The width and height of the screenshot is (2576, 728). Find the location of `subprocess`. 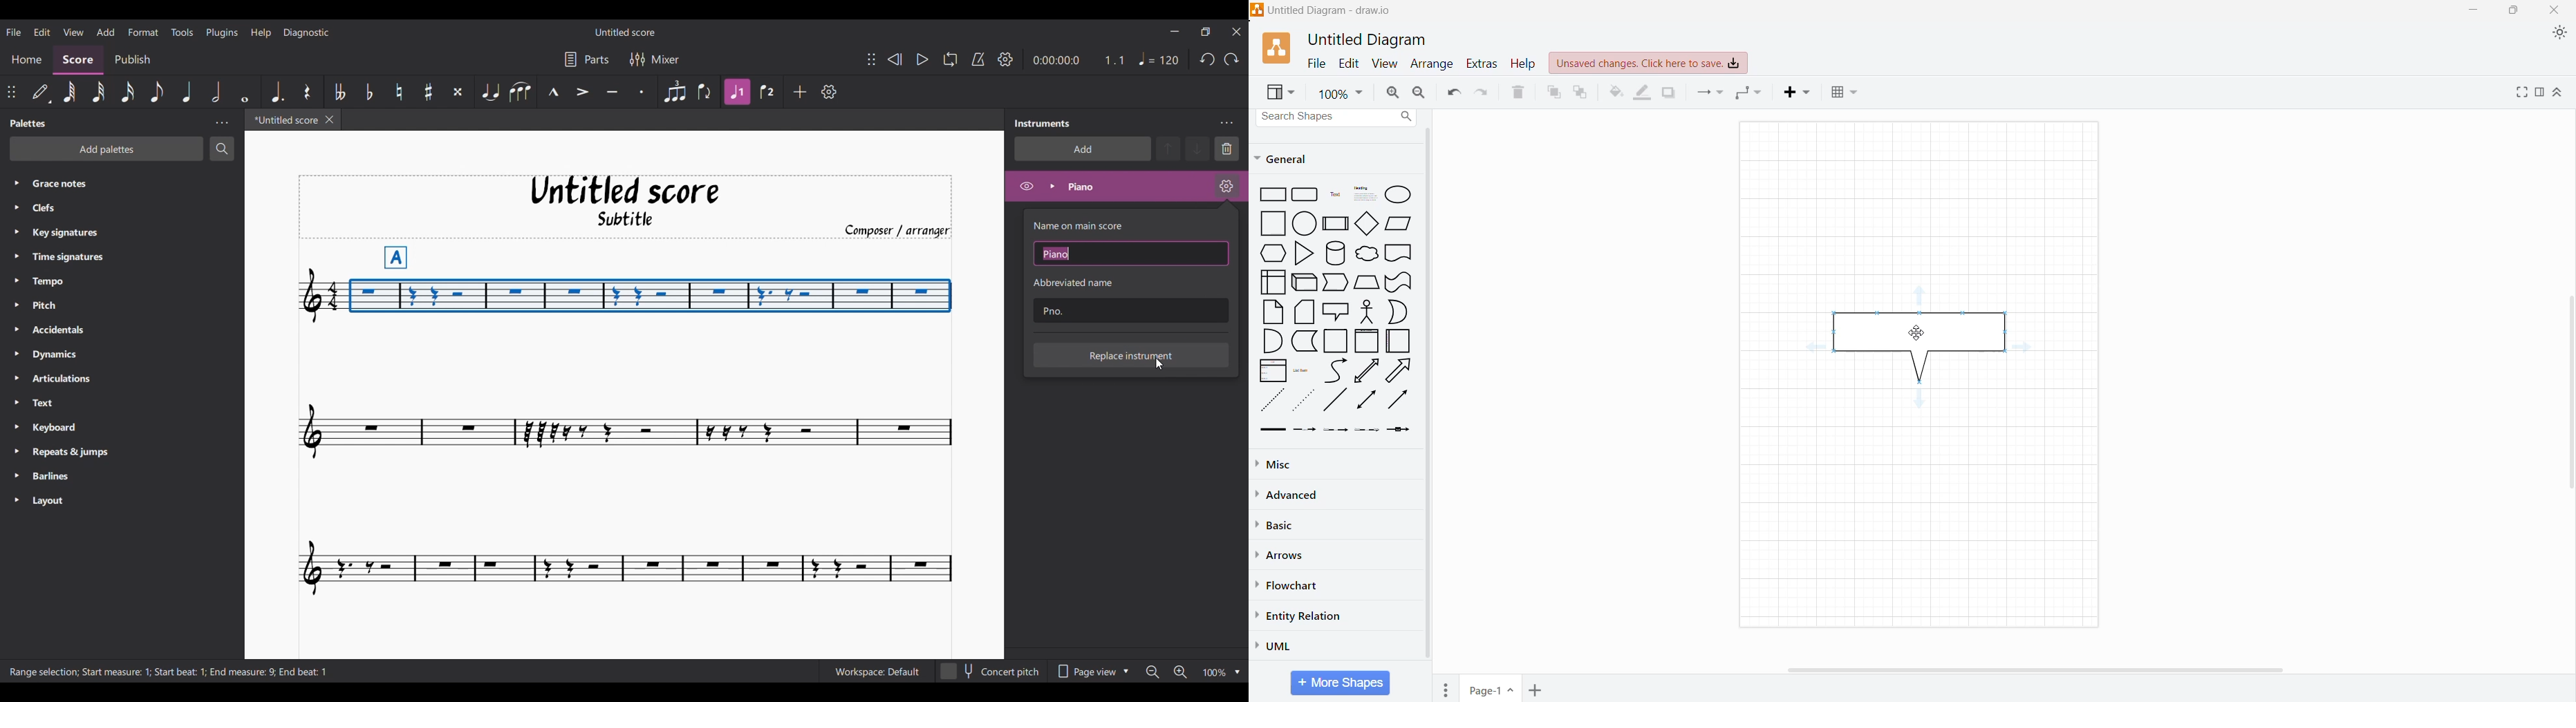

subprocess is located at coordinates (1335, 223).